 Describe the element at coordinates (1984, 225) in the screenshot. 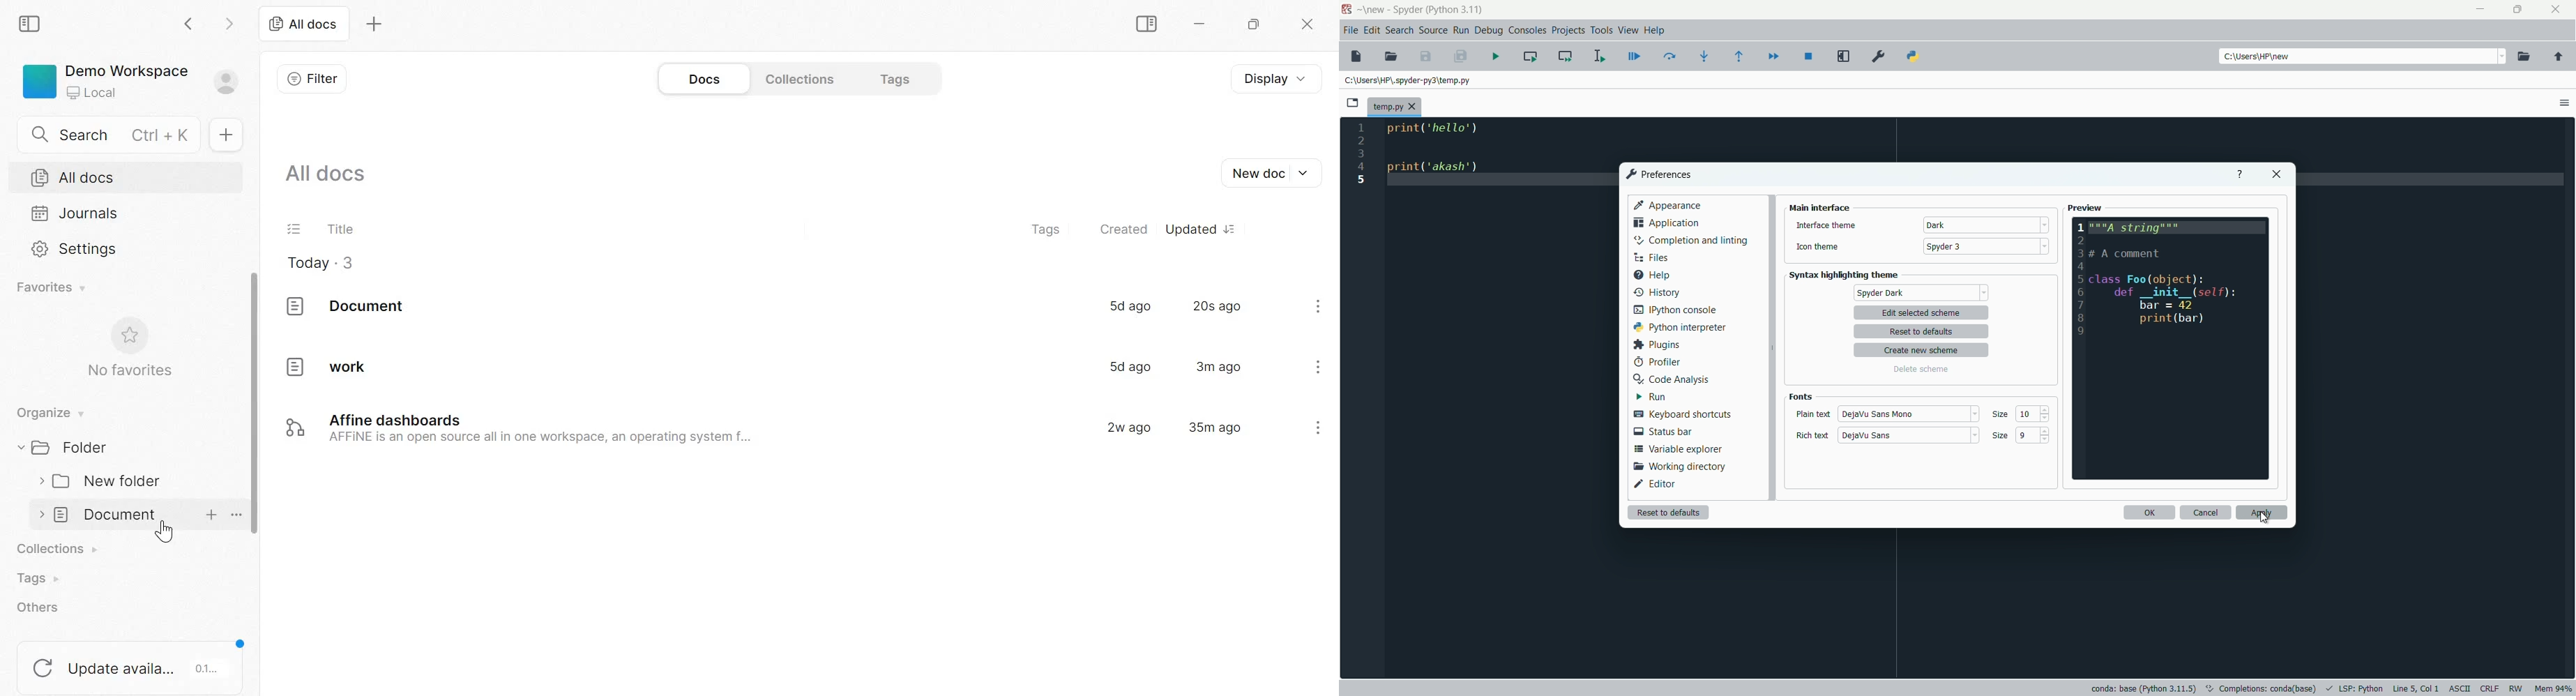

I see `theme dropdown` at that location.